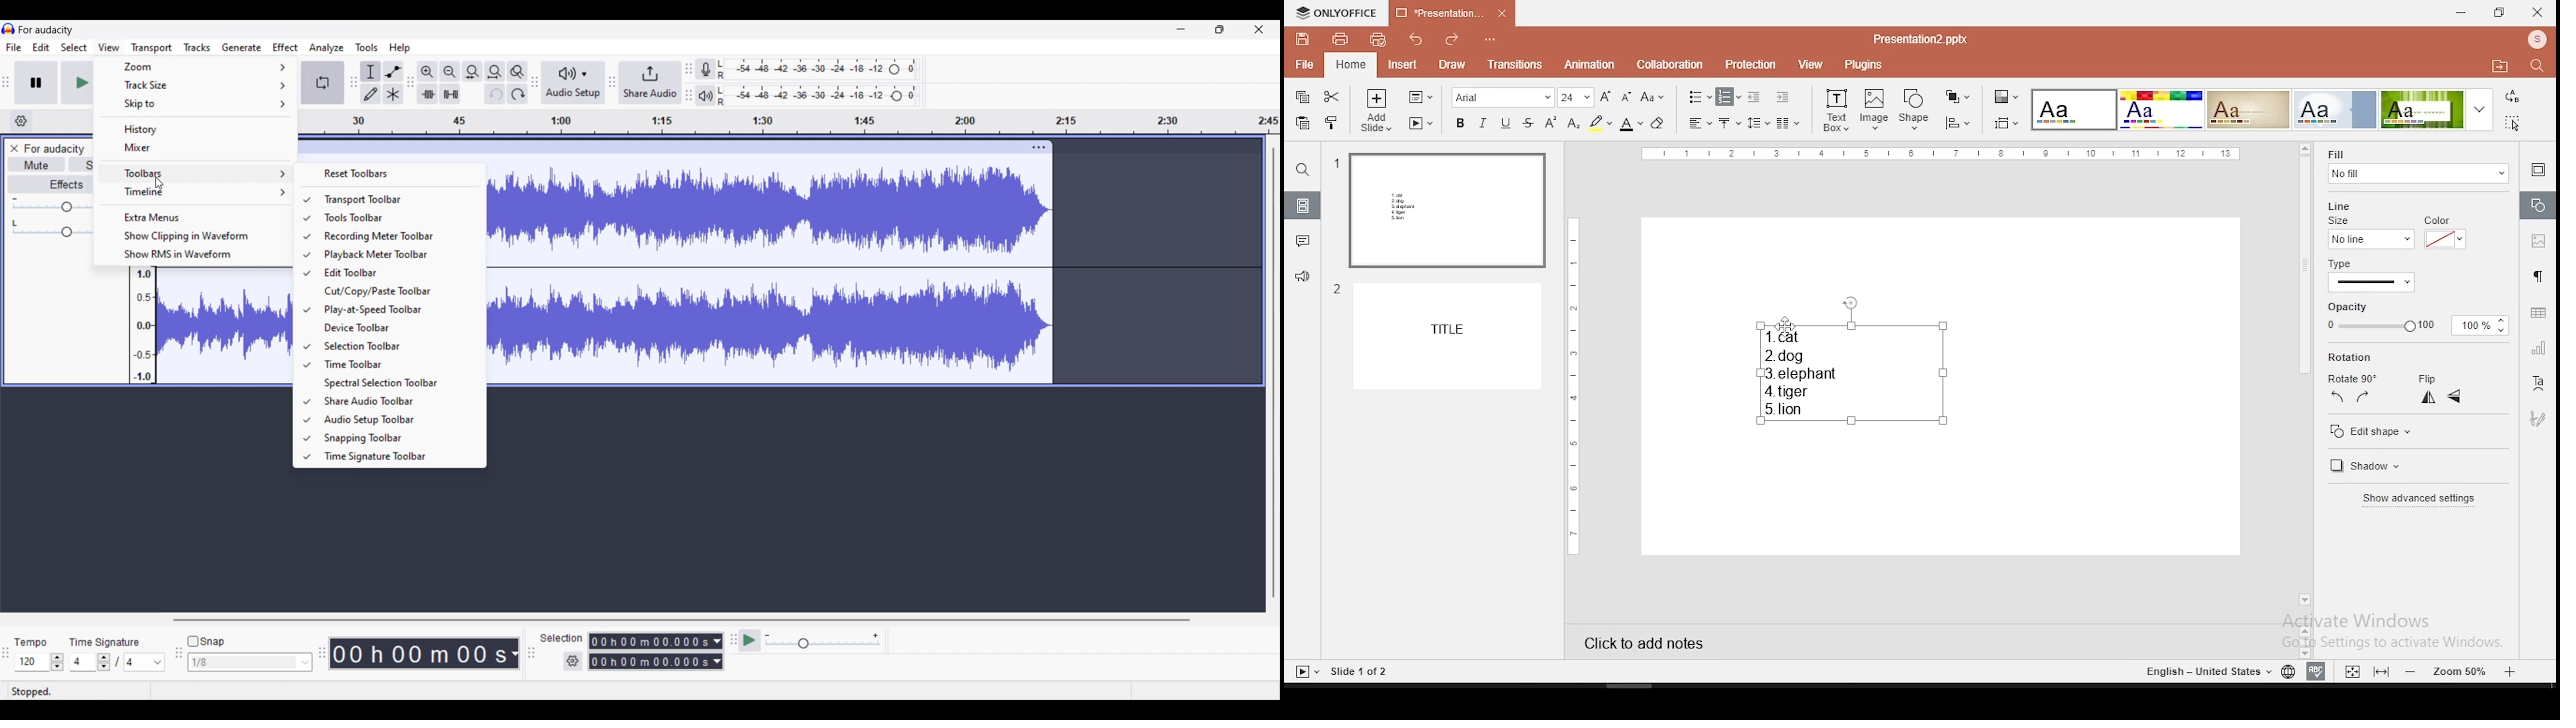  I want to click on undo, so click(1417, 40).